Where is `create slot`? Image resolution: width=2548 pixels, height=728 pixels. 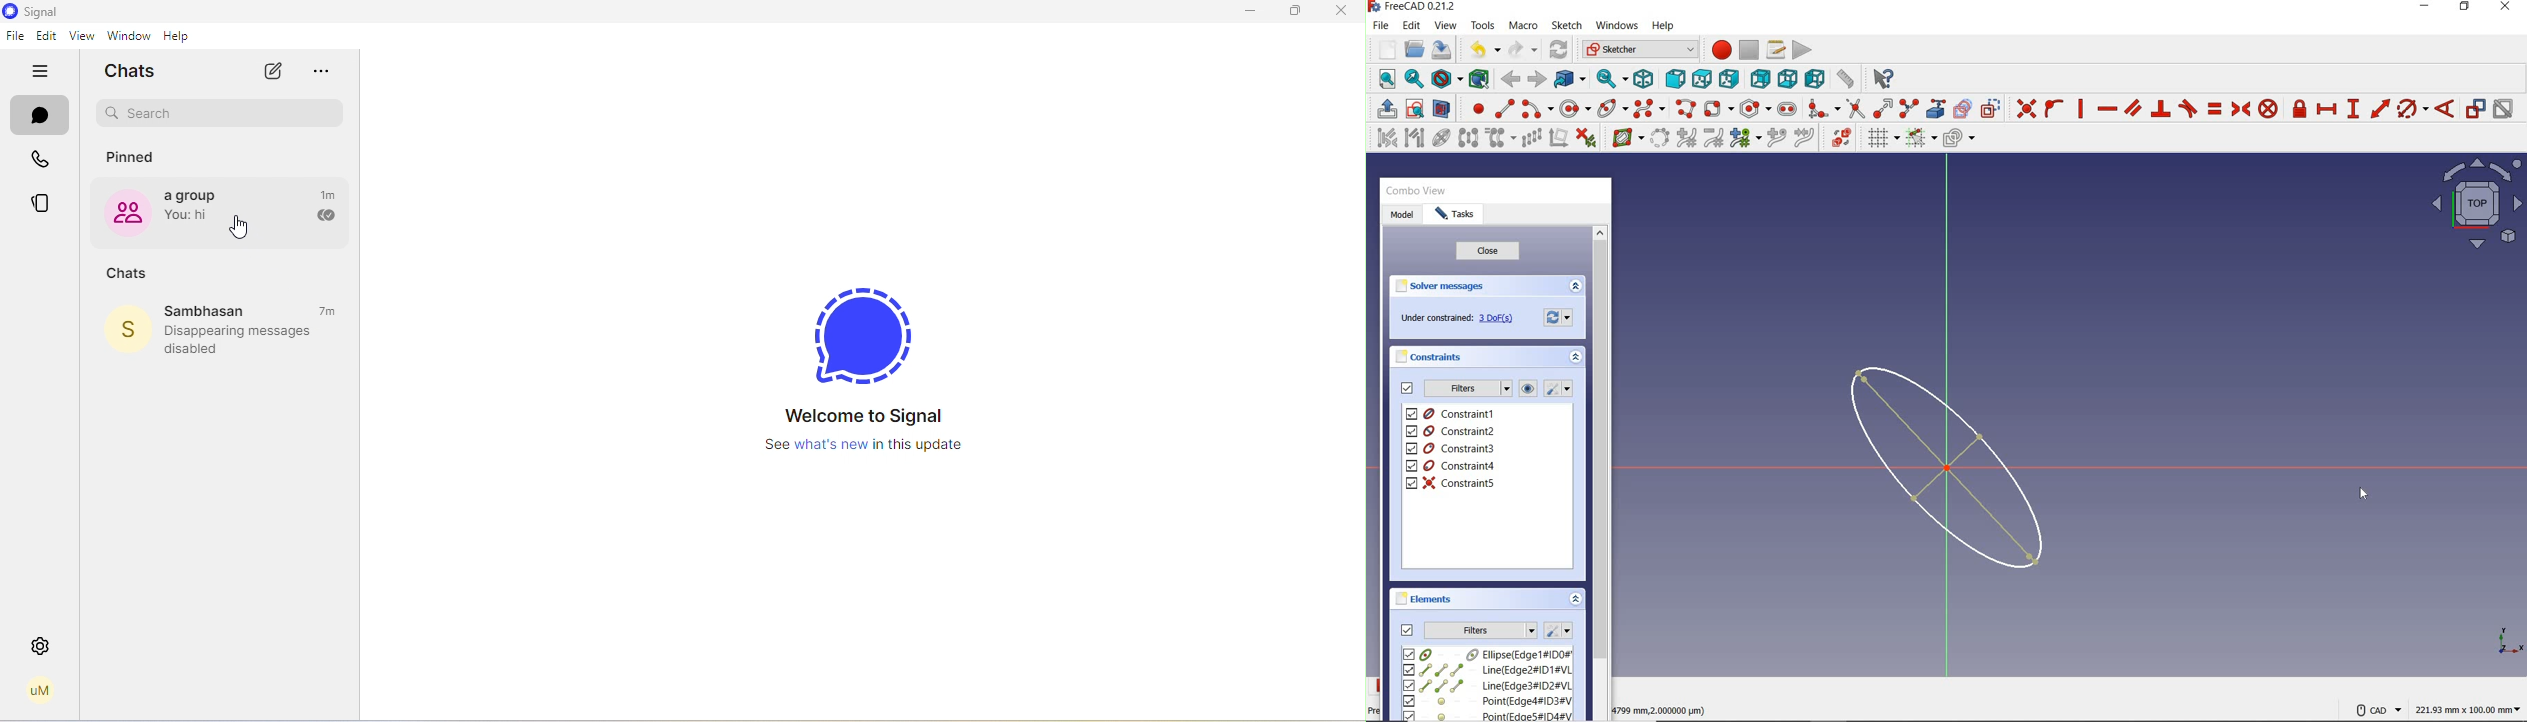
create slot is located at coordinates (1786, 108).